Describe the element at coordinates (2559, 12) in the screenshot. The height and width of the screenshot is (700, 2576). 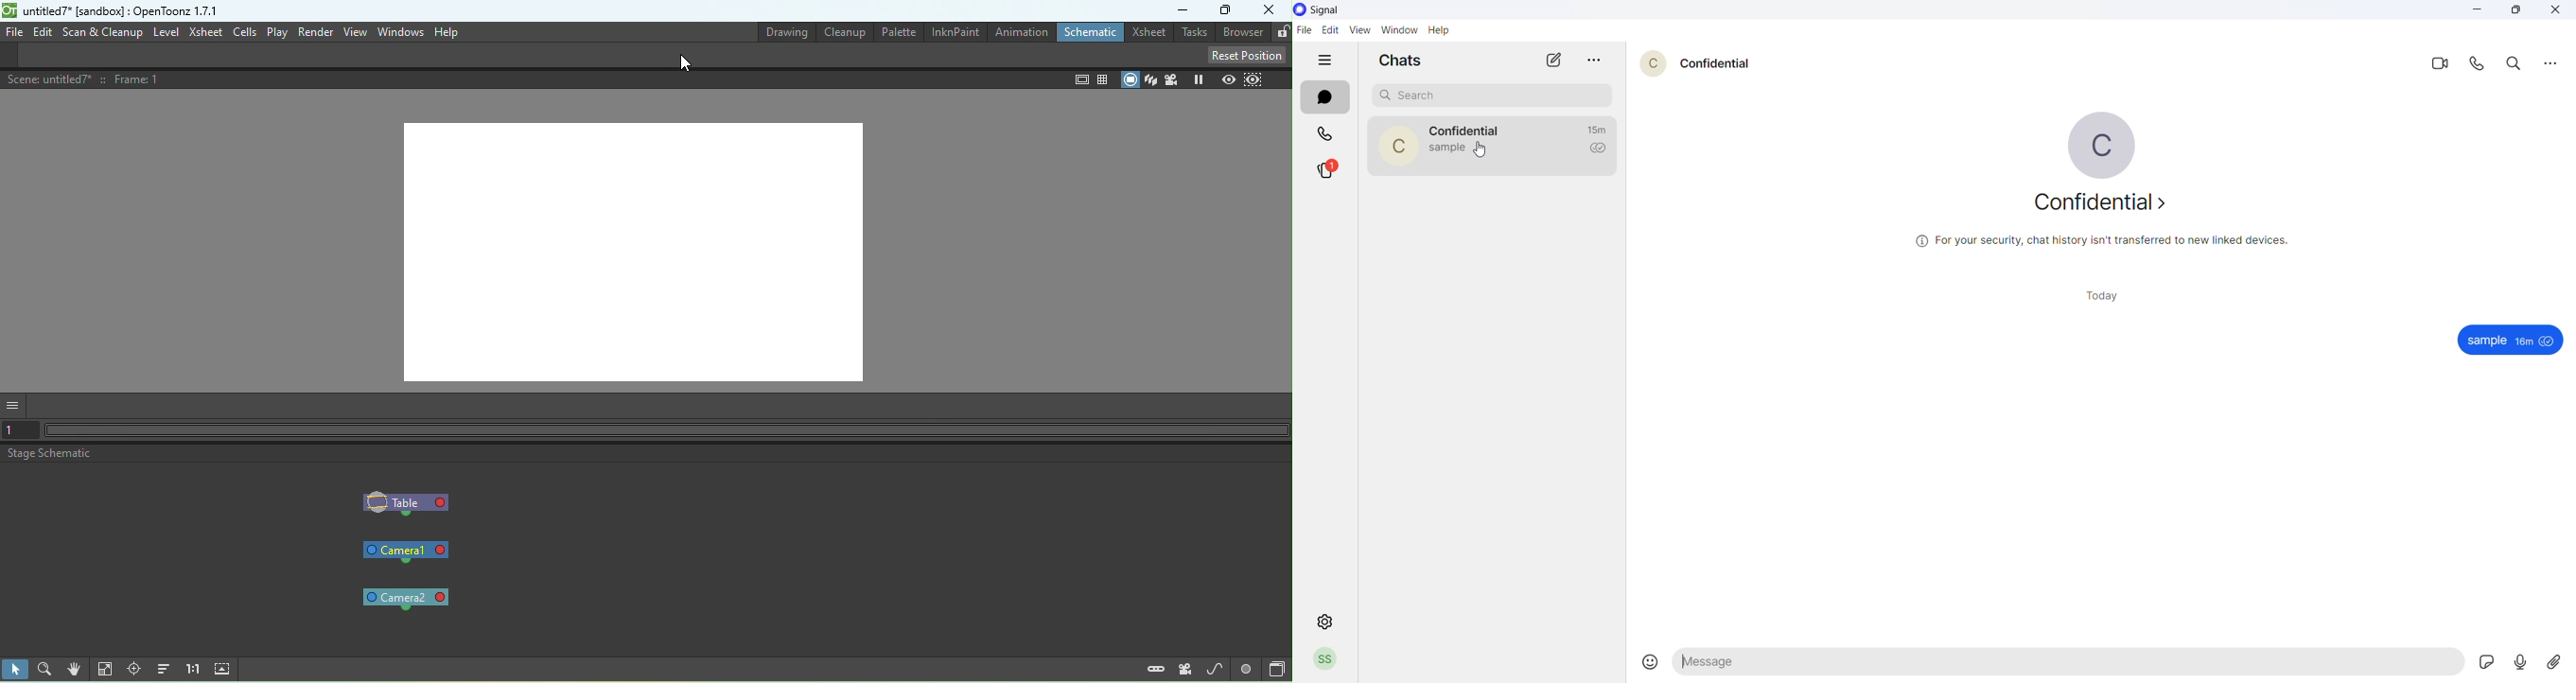
I see `close` at that location.